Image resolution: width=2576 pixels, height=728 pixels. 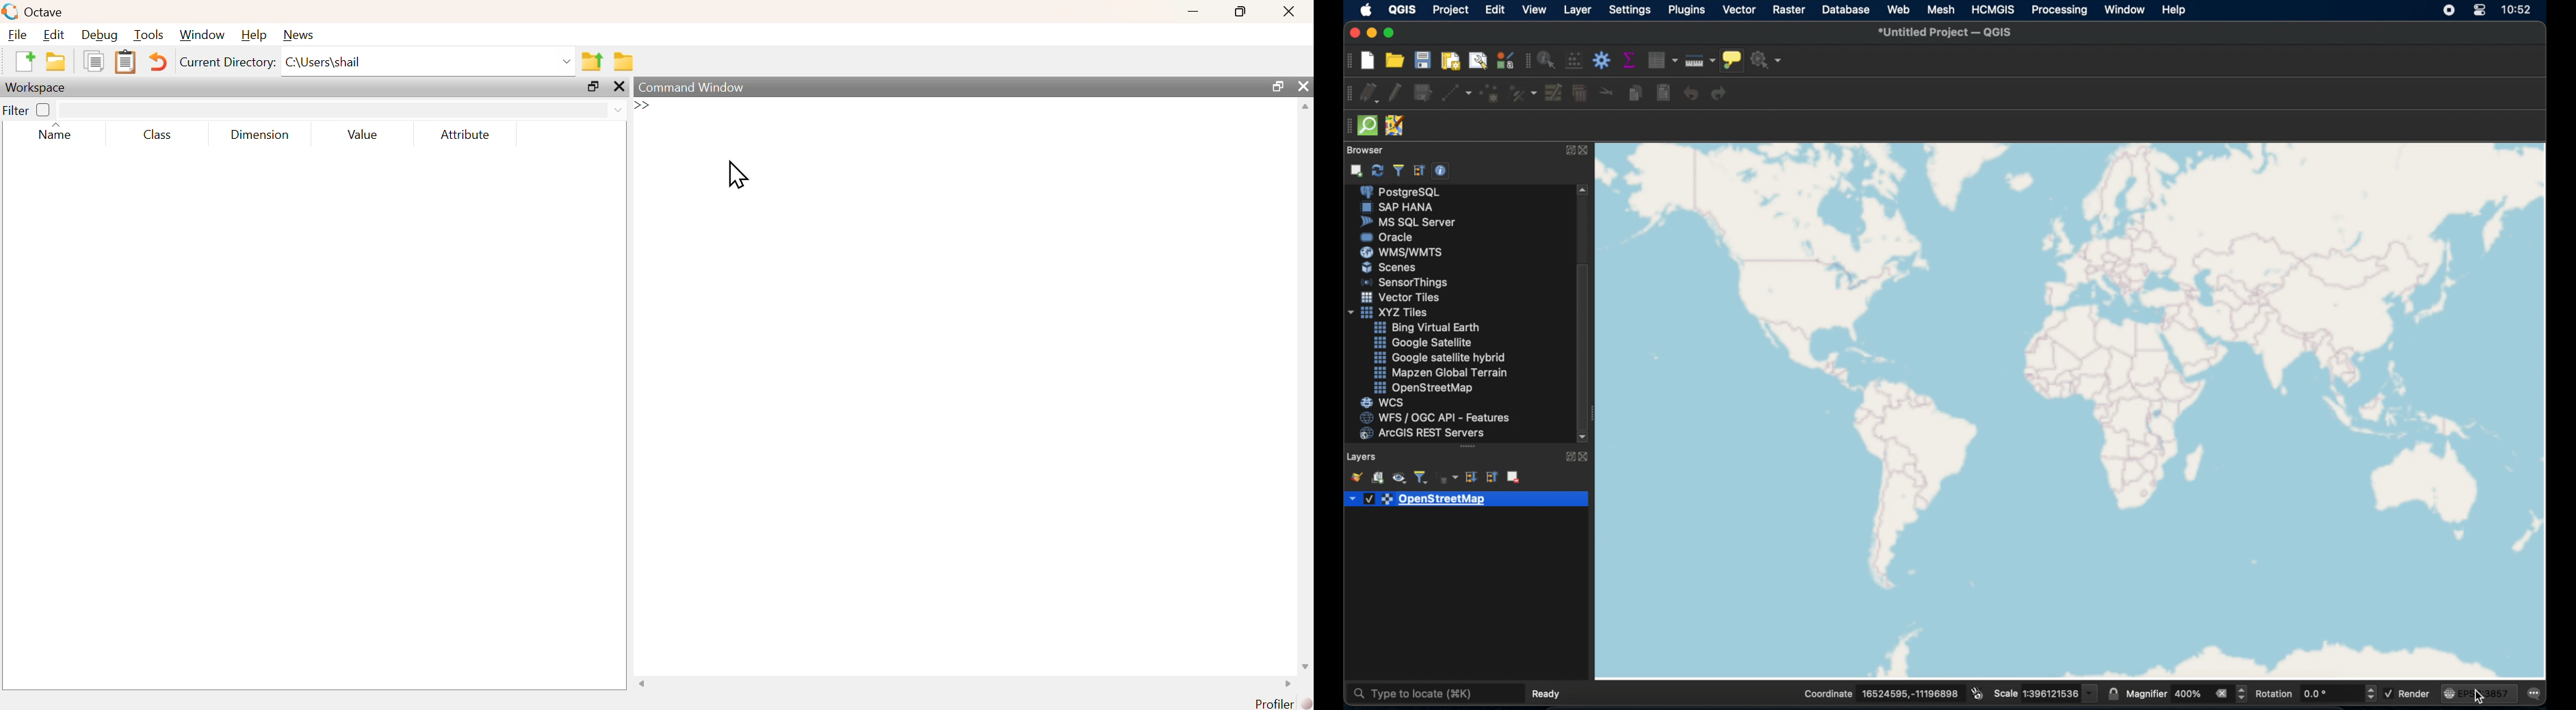 What do you see at coordinates (2443, 11) in the screenshot?
I see `screen recorder` at bounding box center [2443, 11].